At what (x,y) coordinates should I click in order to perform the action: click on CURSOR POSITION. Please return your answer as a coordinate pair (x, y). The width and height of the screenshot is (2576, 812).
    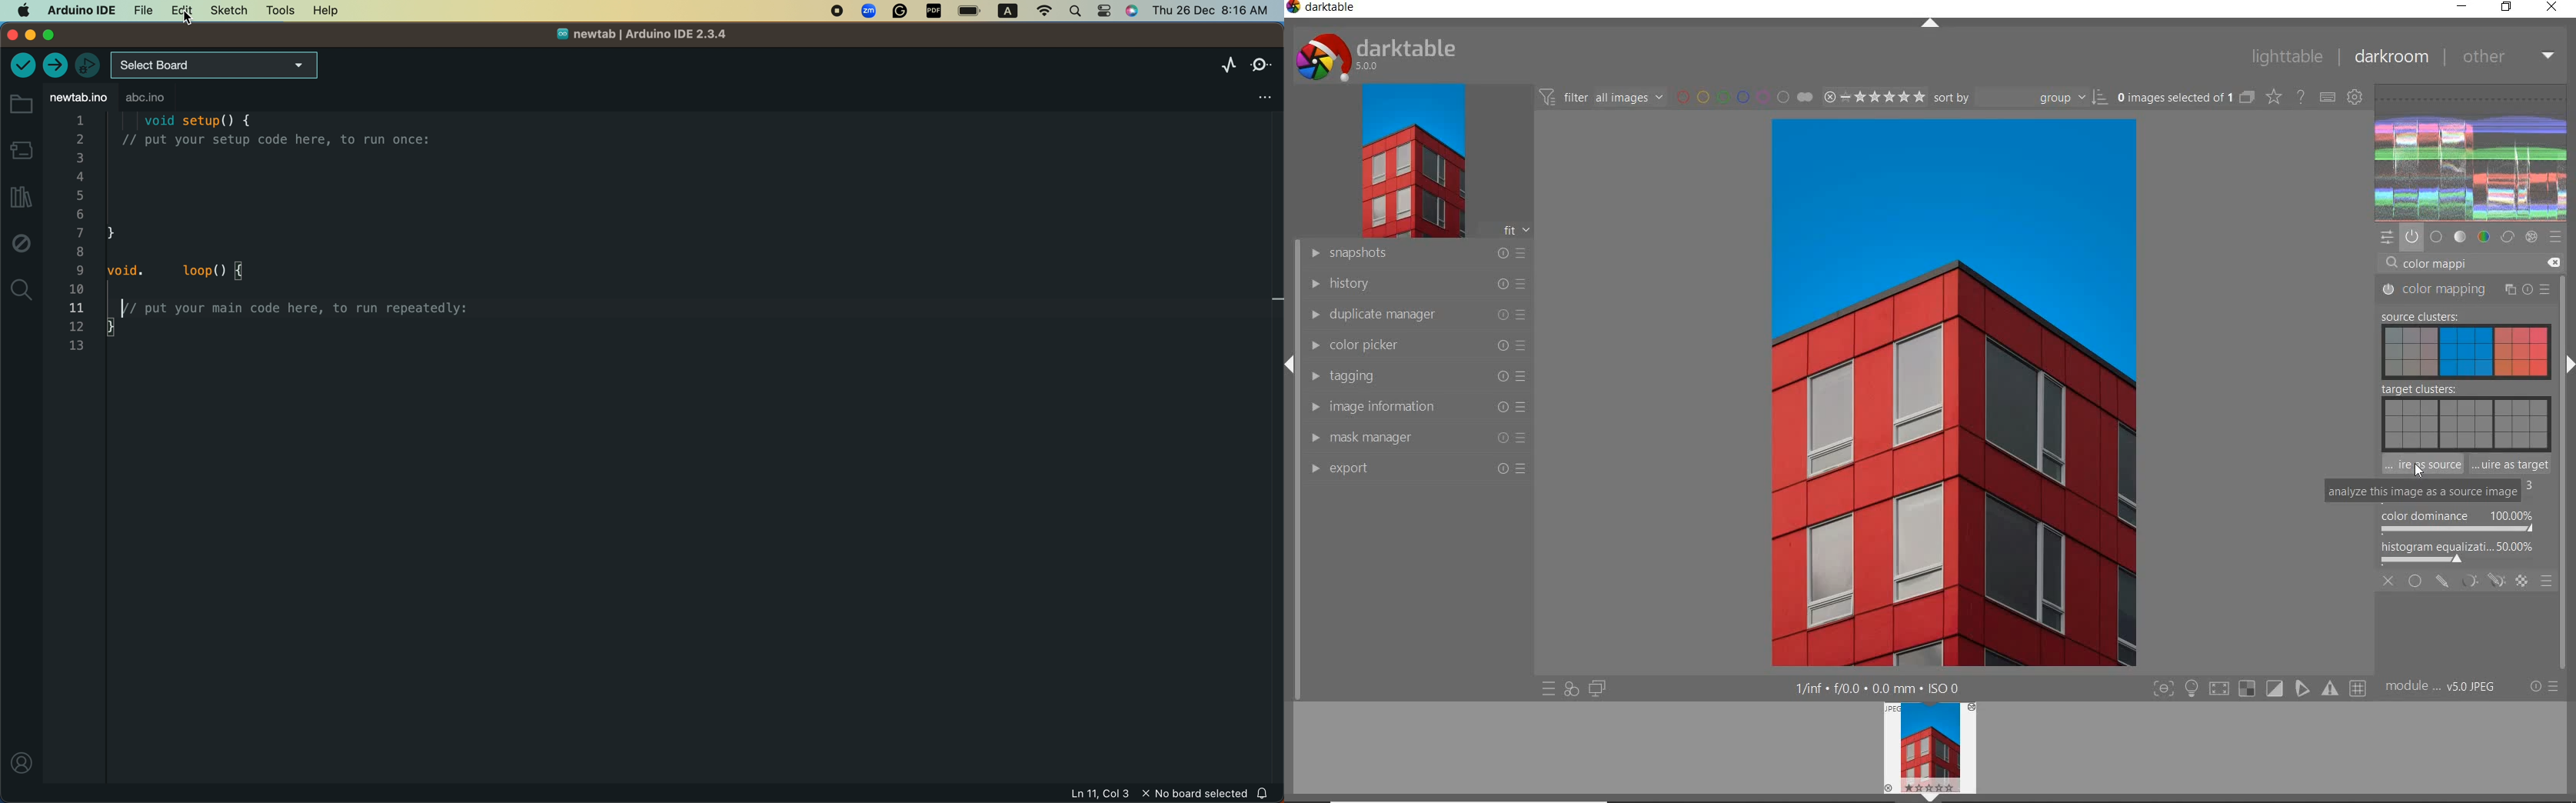
    Looking at the image, I should click on (2418, 468).